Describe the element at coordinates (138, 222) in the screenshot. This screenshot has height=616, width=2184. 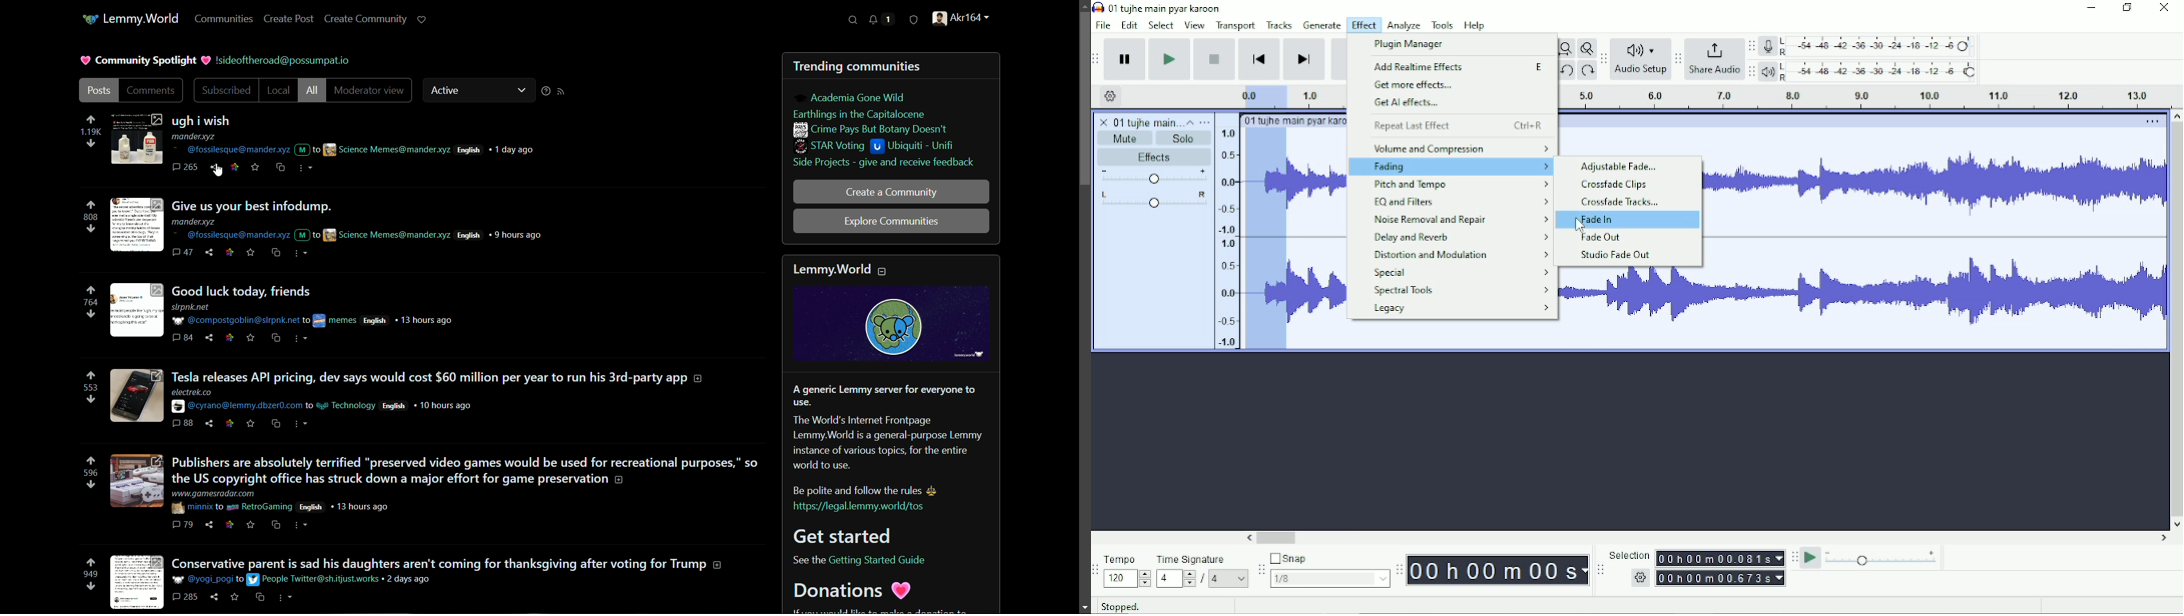
I see `thumbnail` at that location.